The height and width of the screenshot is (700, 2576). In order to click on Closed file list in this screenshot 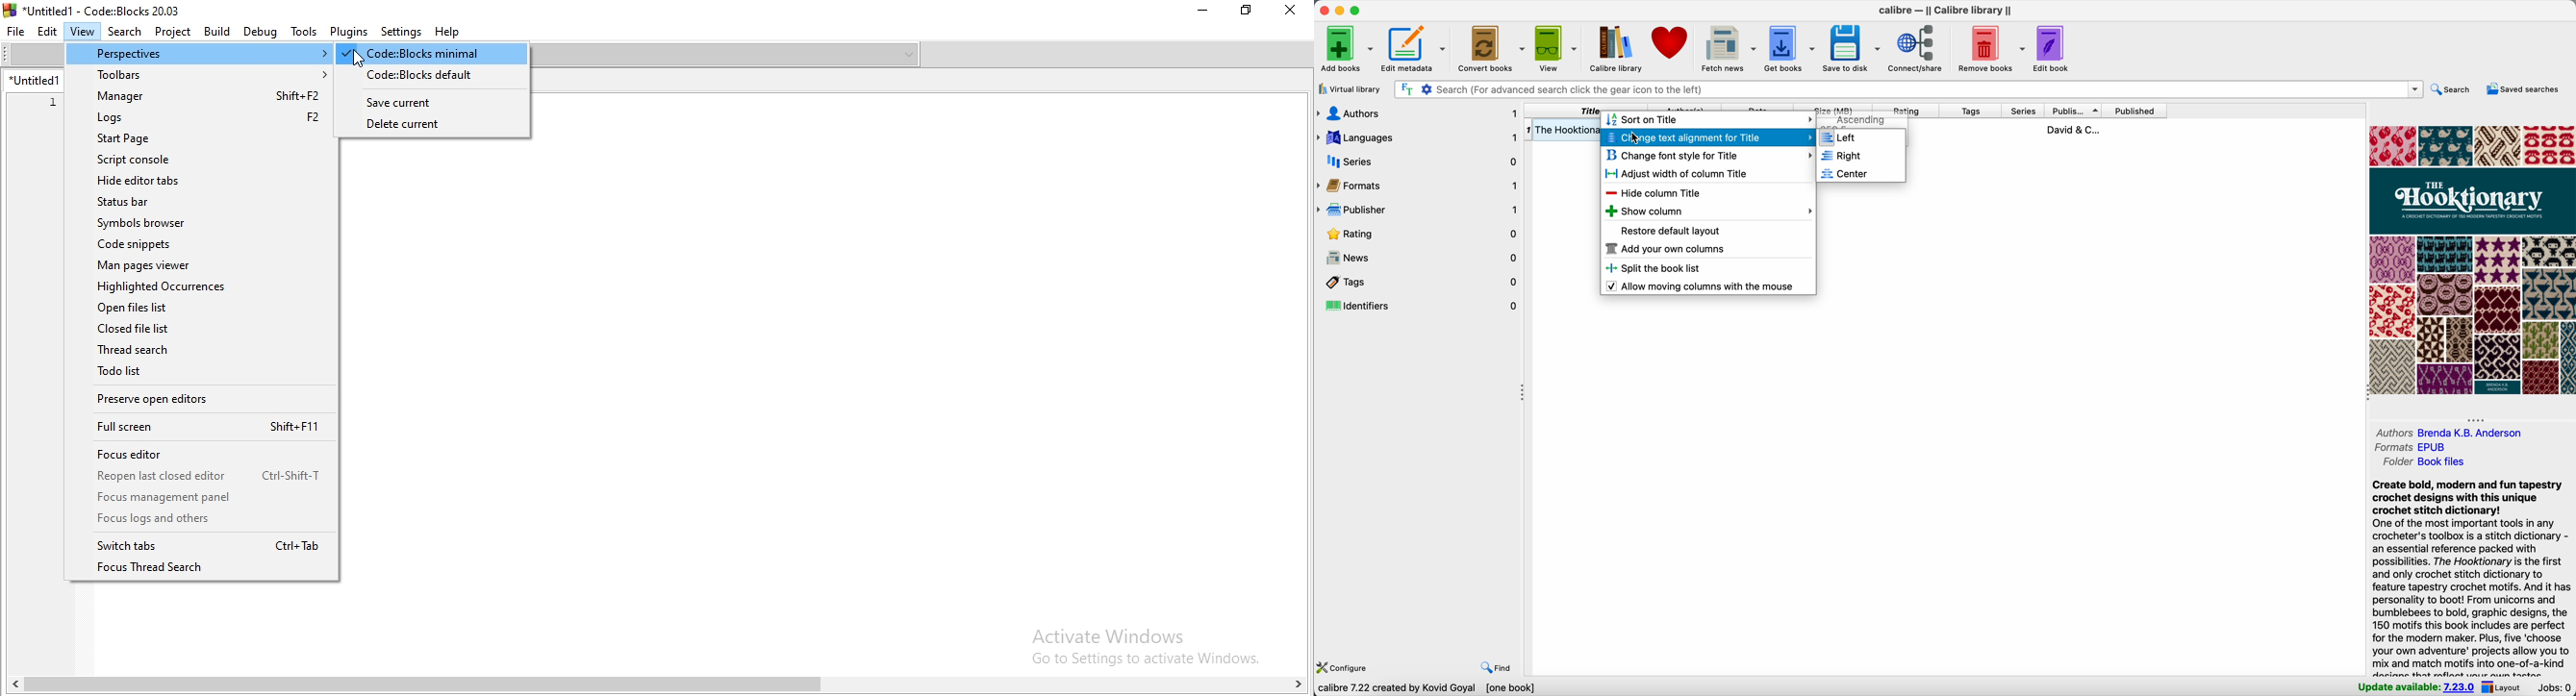, I will do `click(199, 328)`.